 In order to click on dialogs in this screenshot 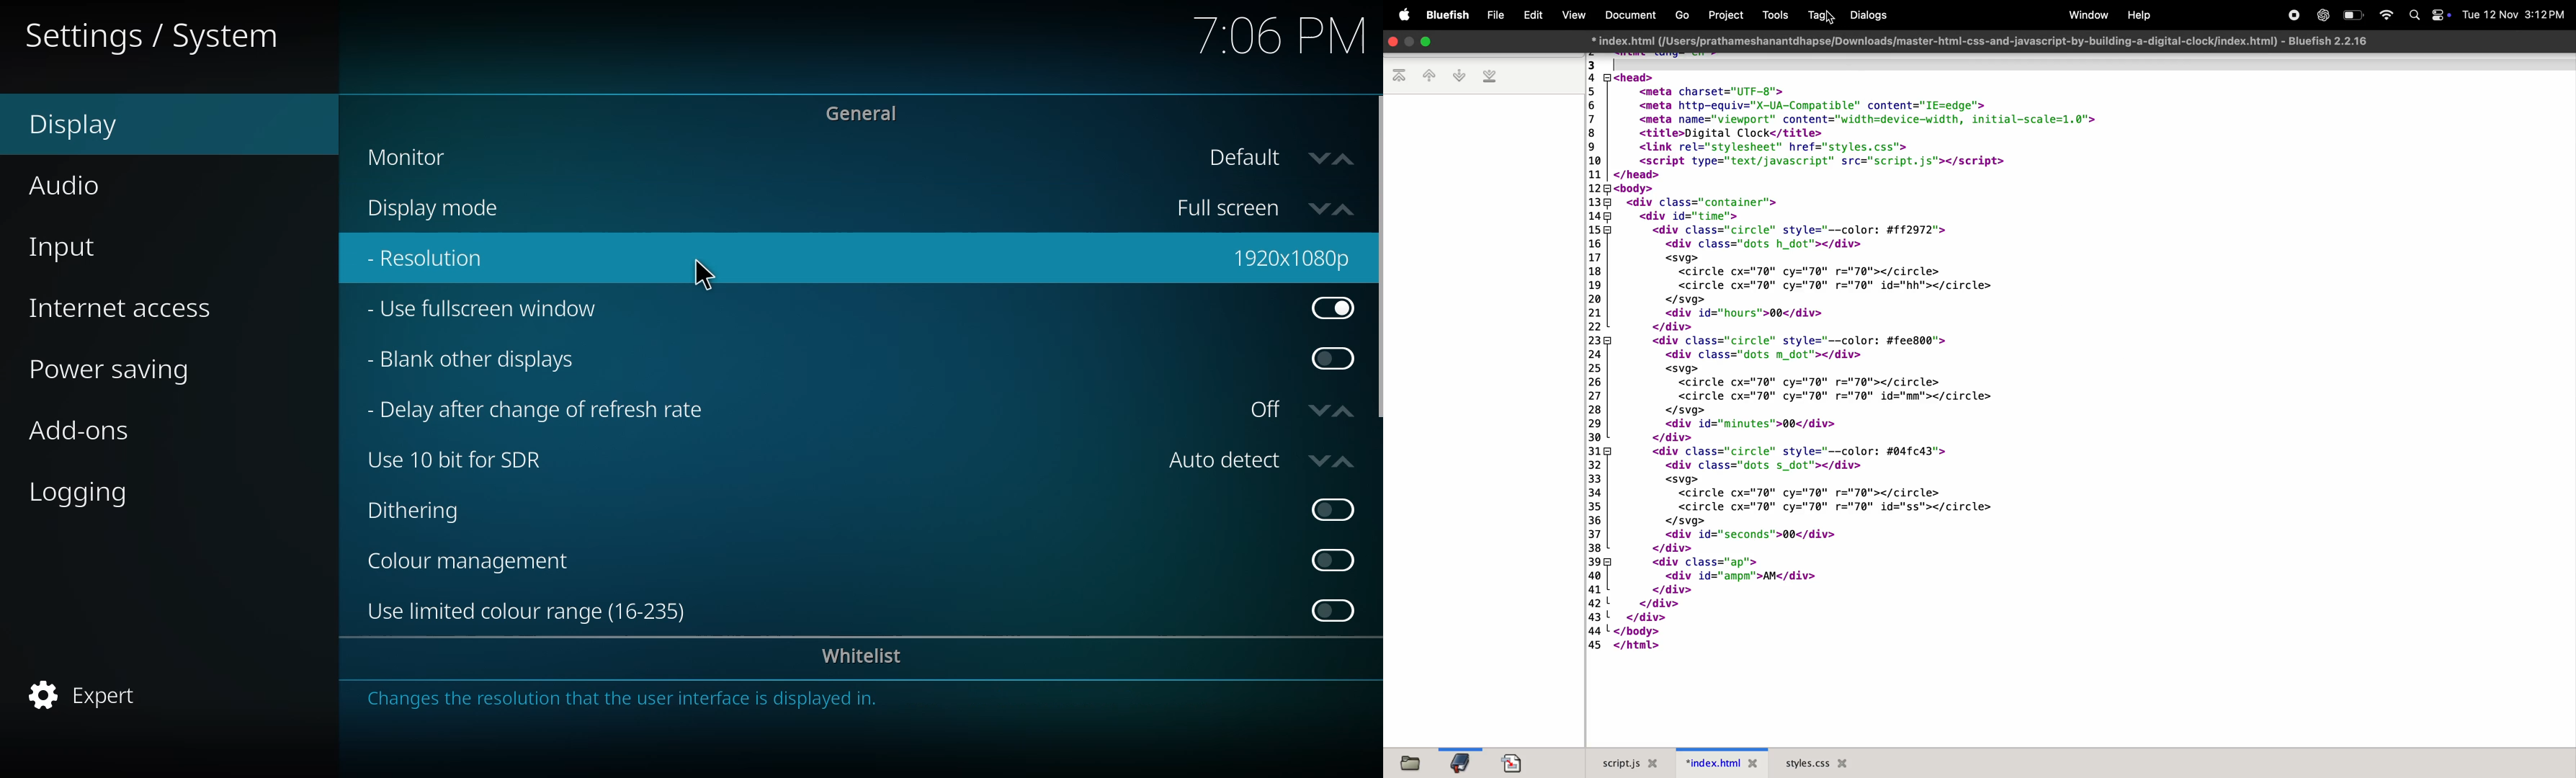, I will do `click(1868, 15)`.